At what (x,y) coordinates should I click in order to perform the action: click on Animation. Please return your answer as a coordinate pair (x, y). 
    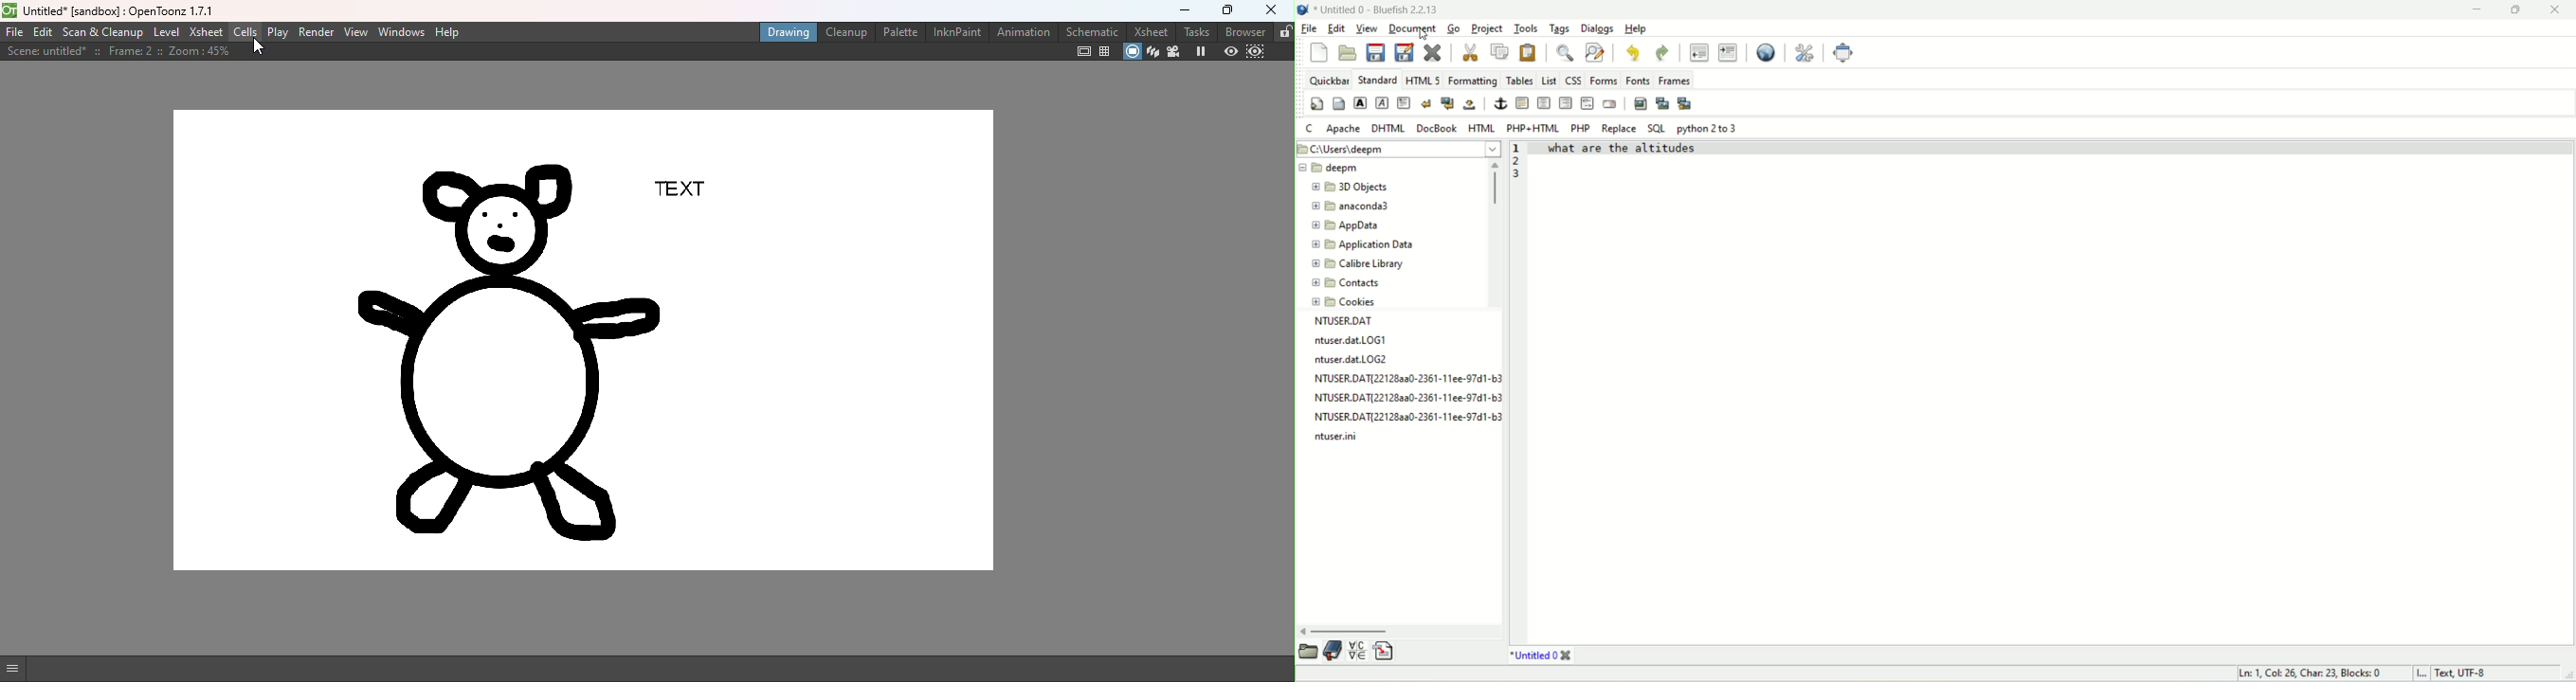
    Looking at the image, I should click on (1023, 33).